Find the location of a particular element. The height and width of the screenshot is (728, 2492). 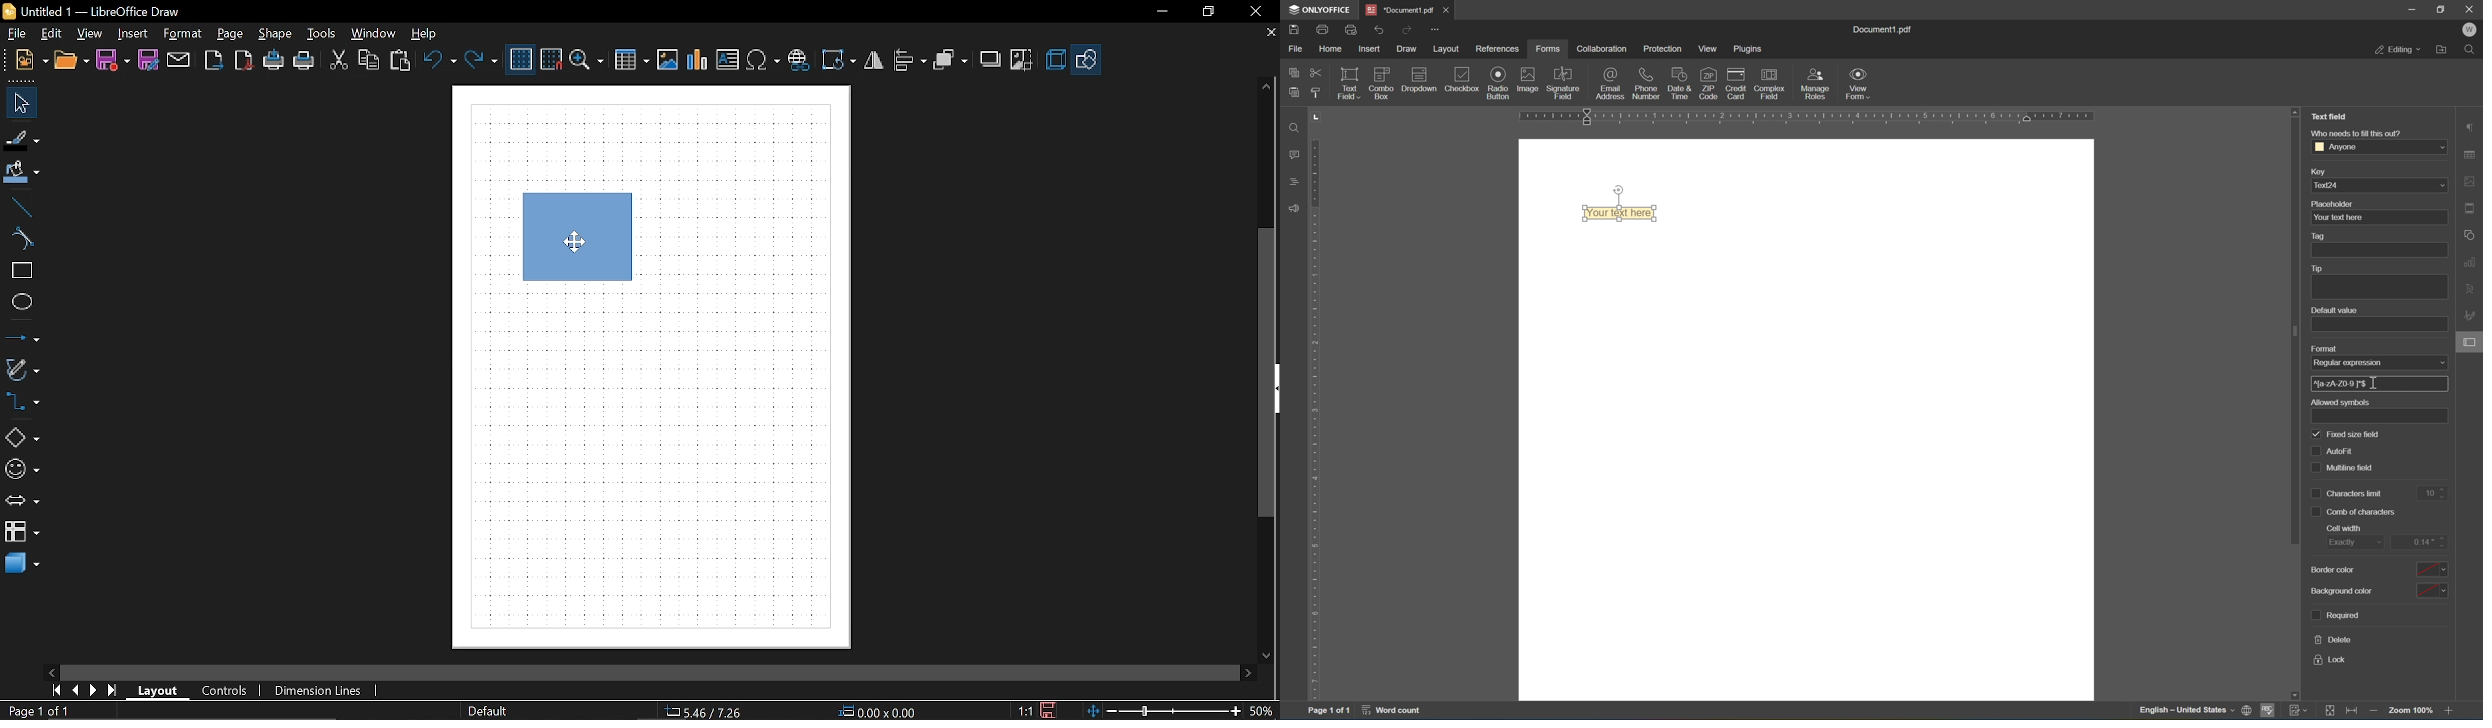

Flip is located at coordinates (876, 61).